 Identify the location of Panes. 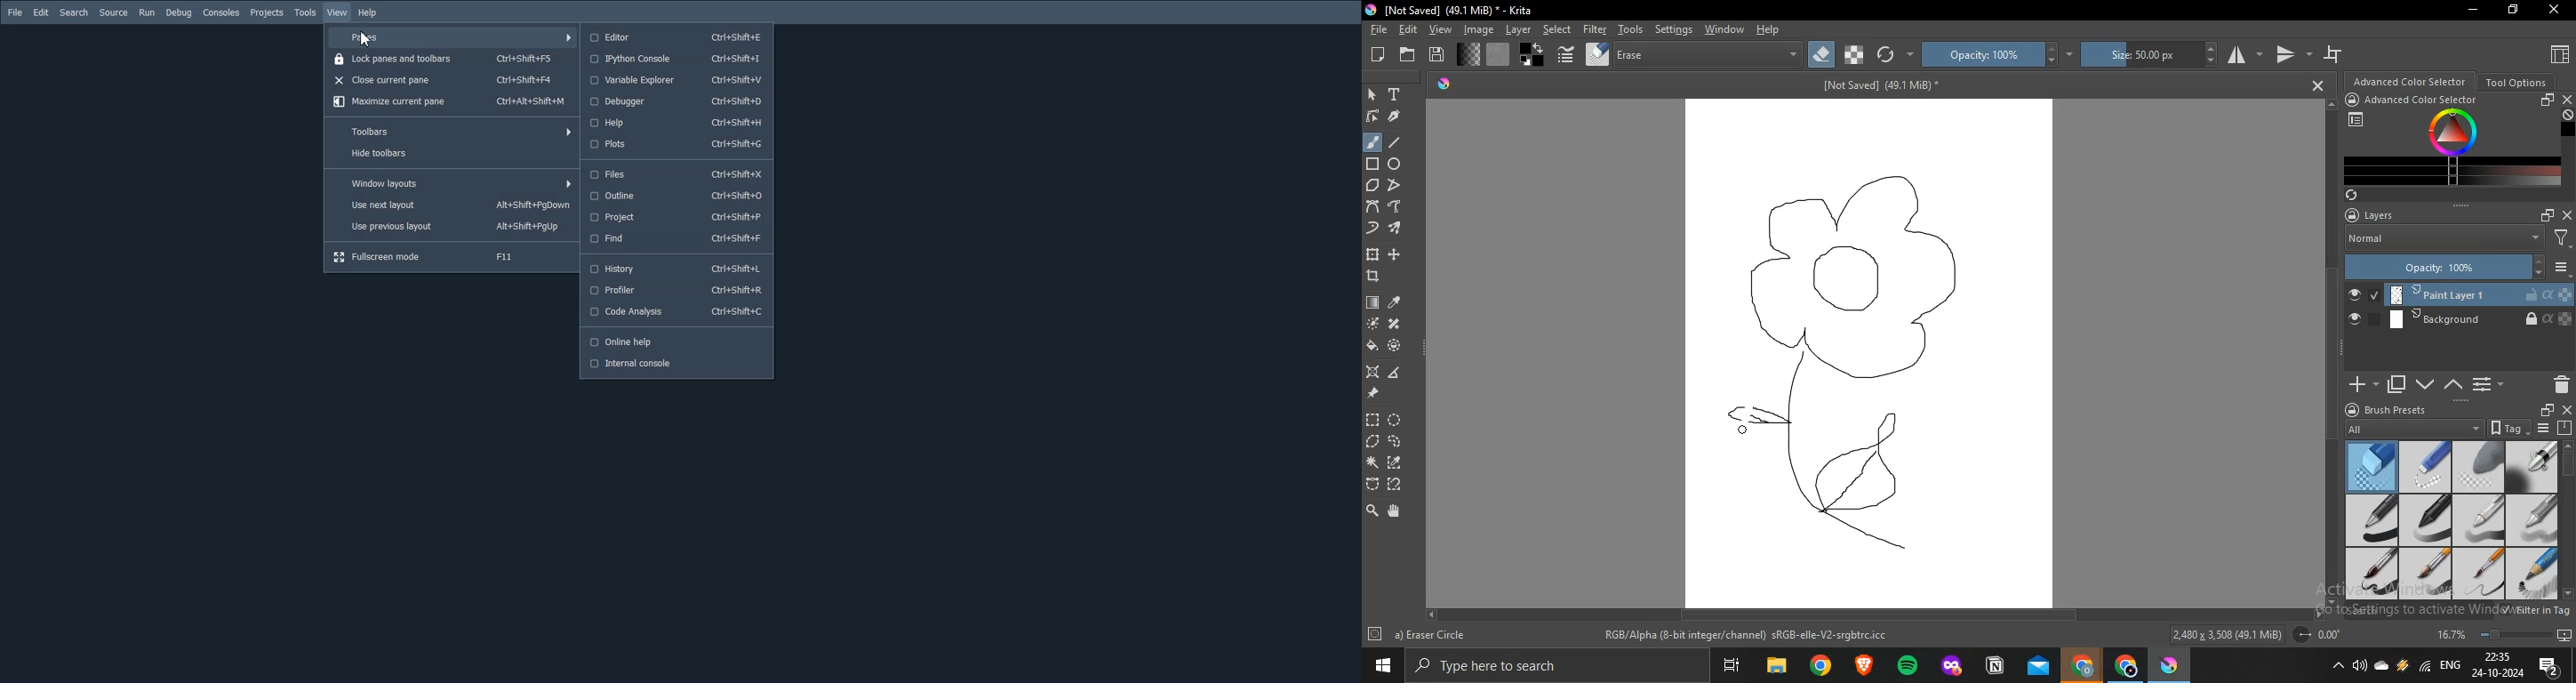
(451, 38).